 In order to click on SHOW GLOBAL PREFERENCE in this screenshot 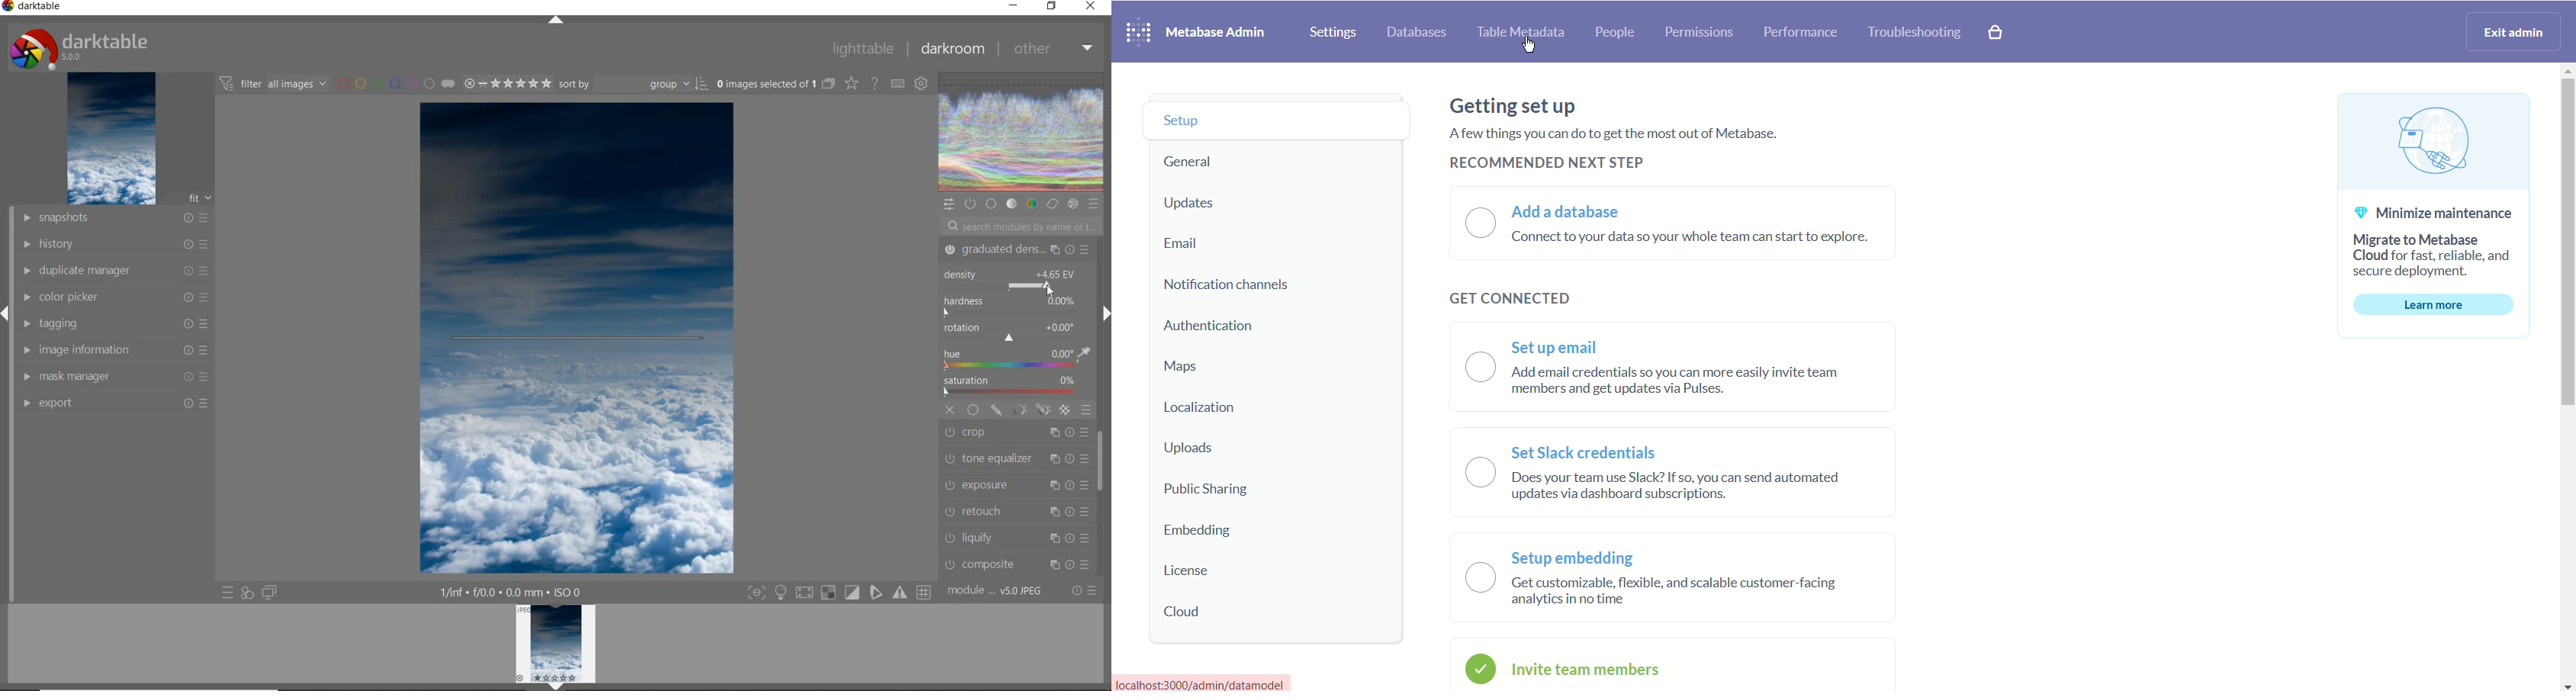, I will do `click(921, 85)`.